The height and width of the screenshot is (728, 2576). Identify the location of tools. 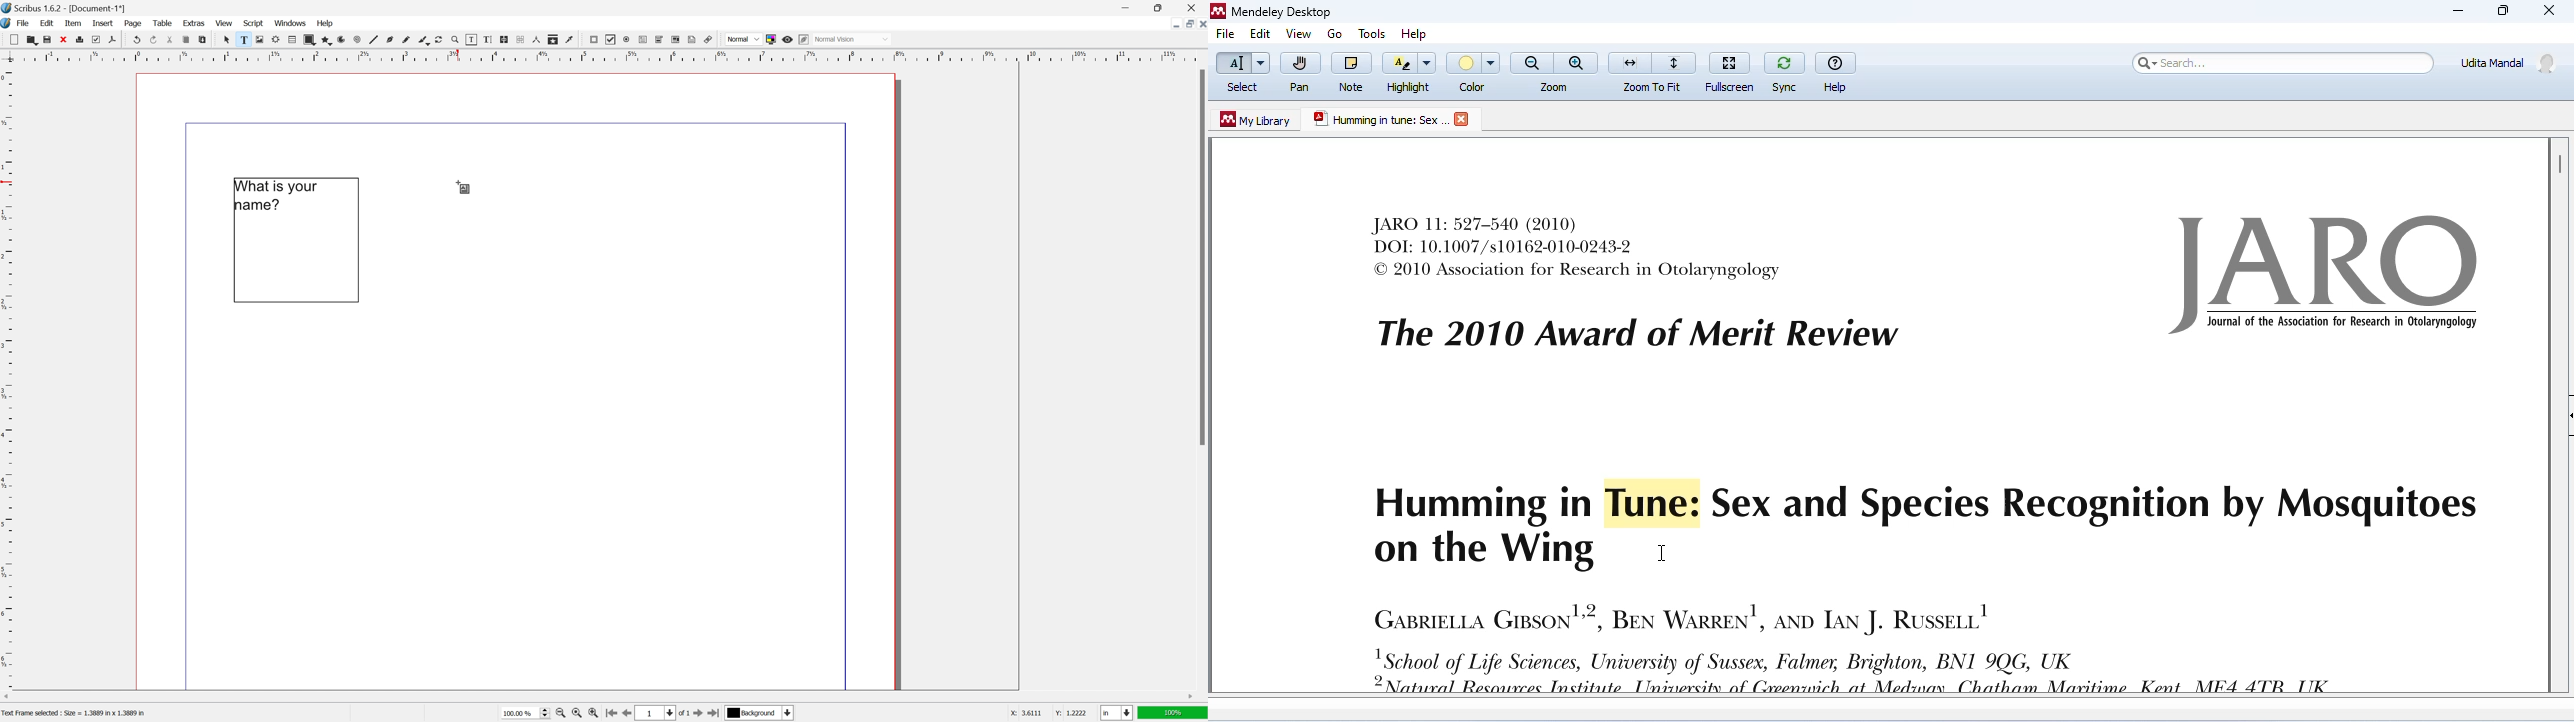
(1369, 30).